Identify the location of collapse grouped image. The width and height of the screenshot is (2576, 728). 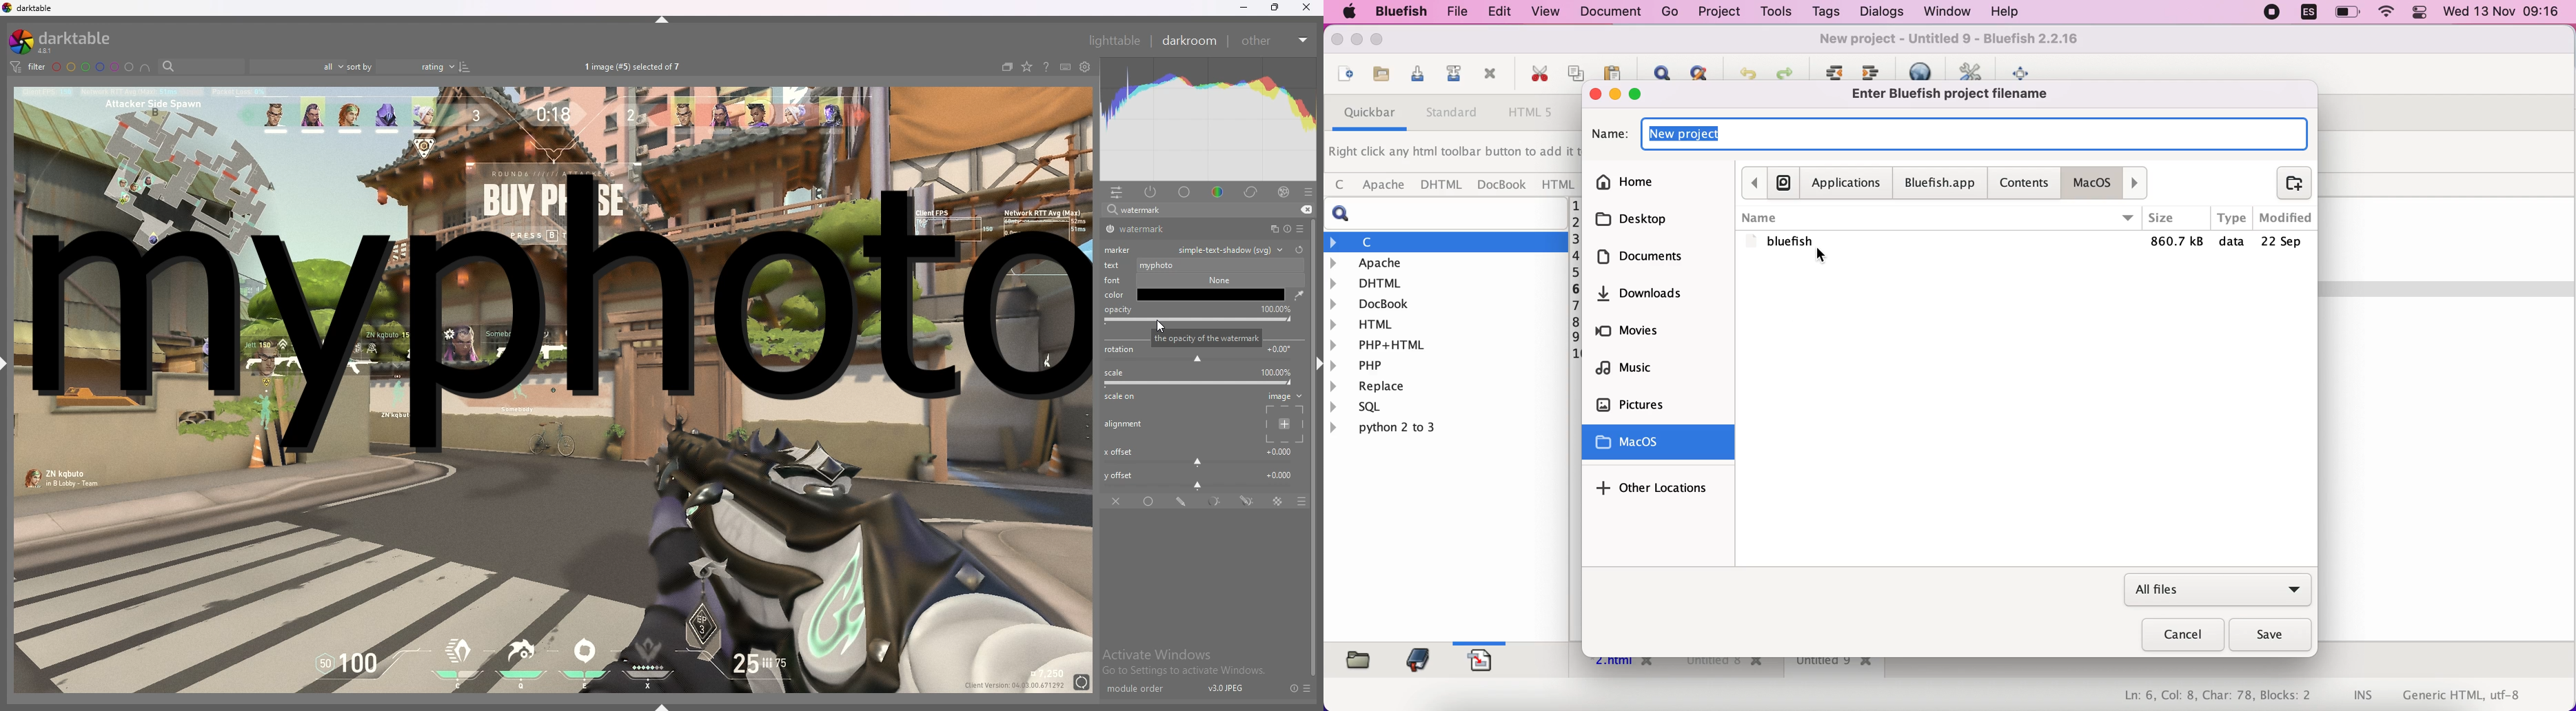
(1007, 67).